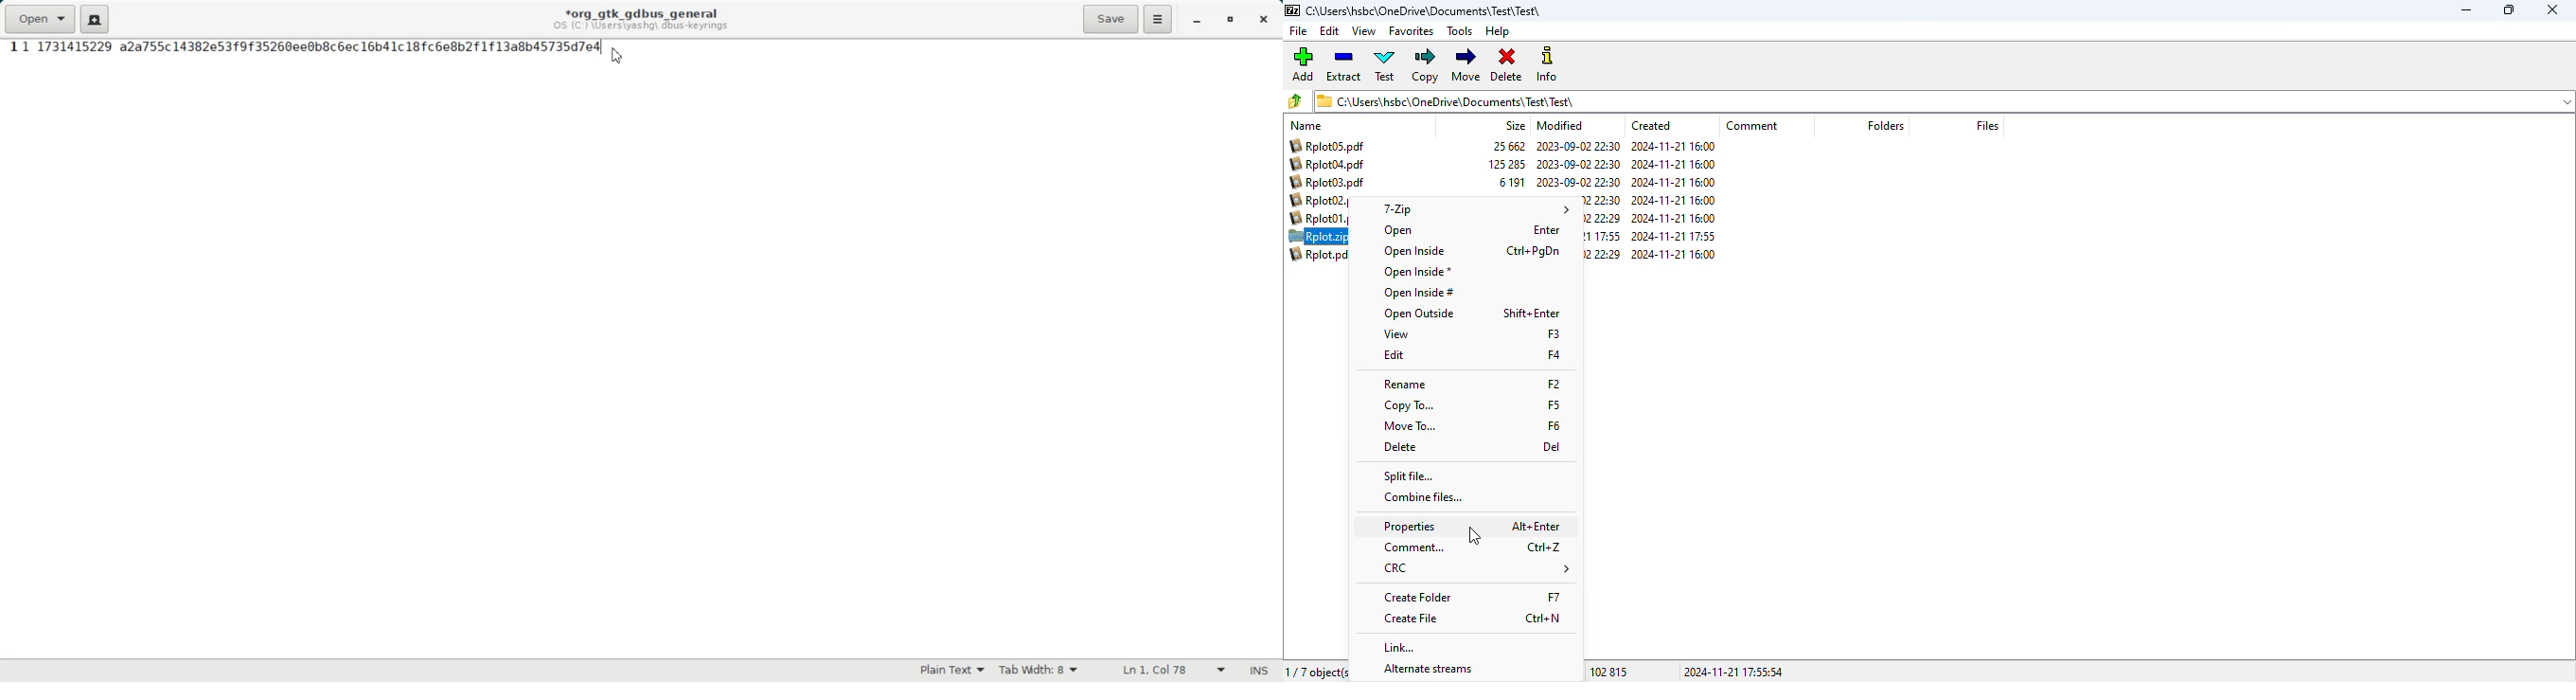  I want to click on view, so click(1396, 333).